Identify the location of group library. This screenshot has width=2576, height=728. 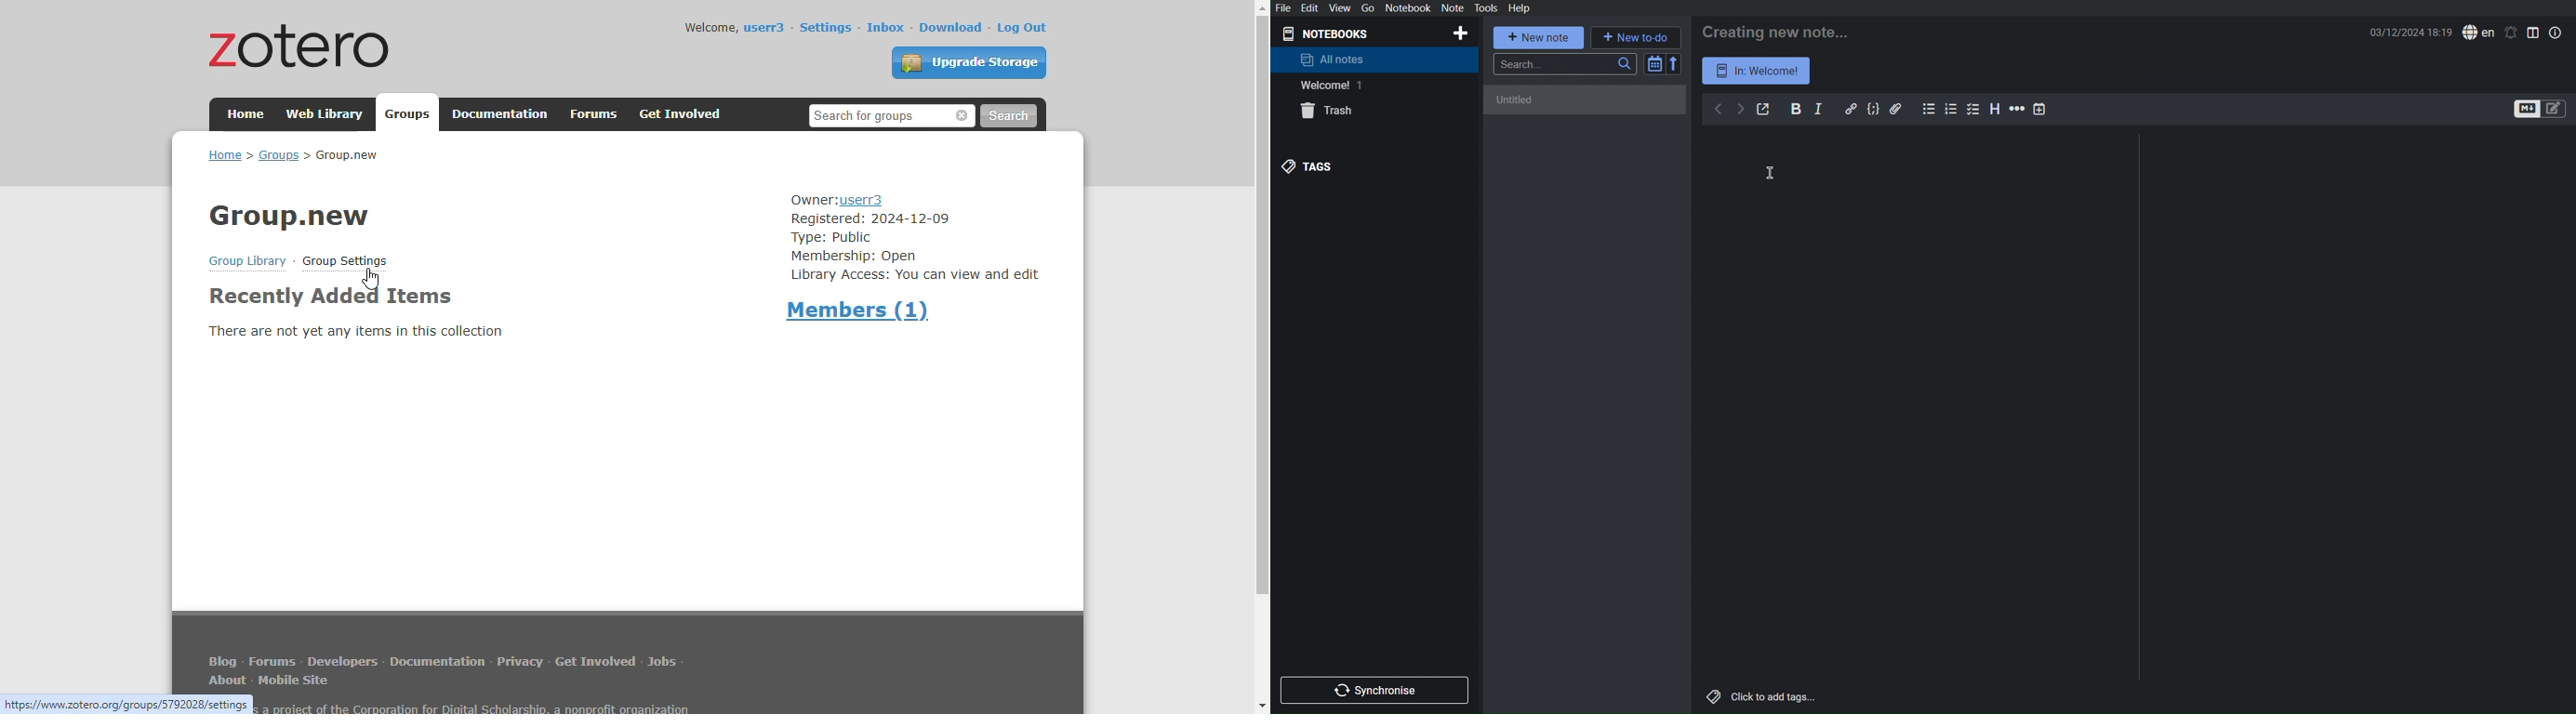
(247, 261).